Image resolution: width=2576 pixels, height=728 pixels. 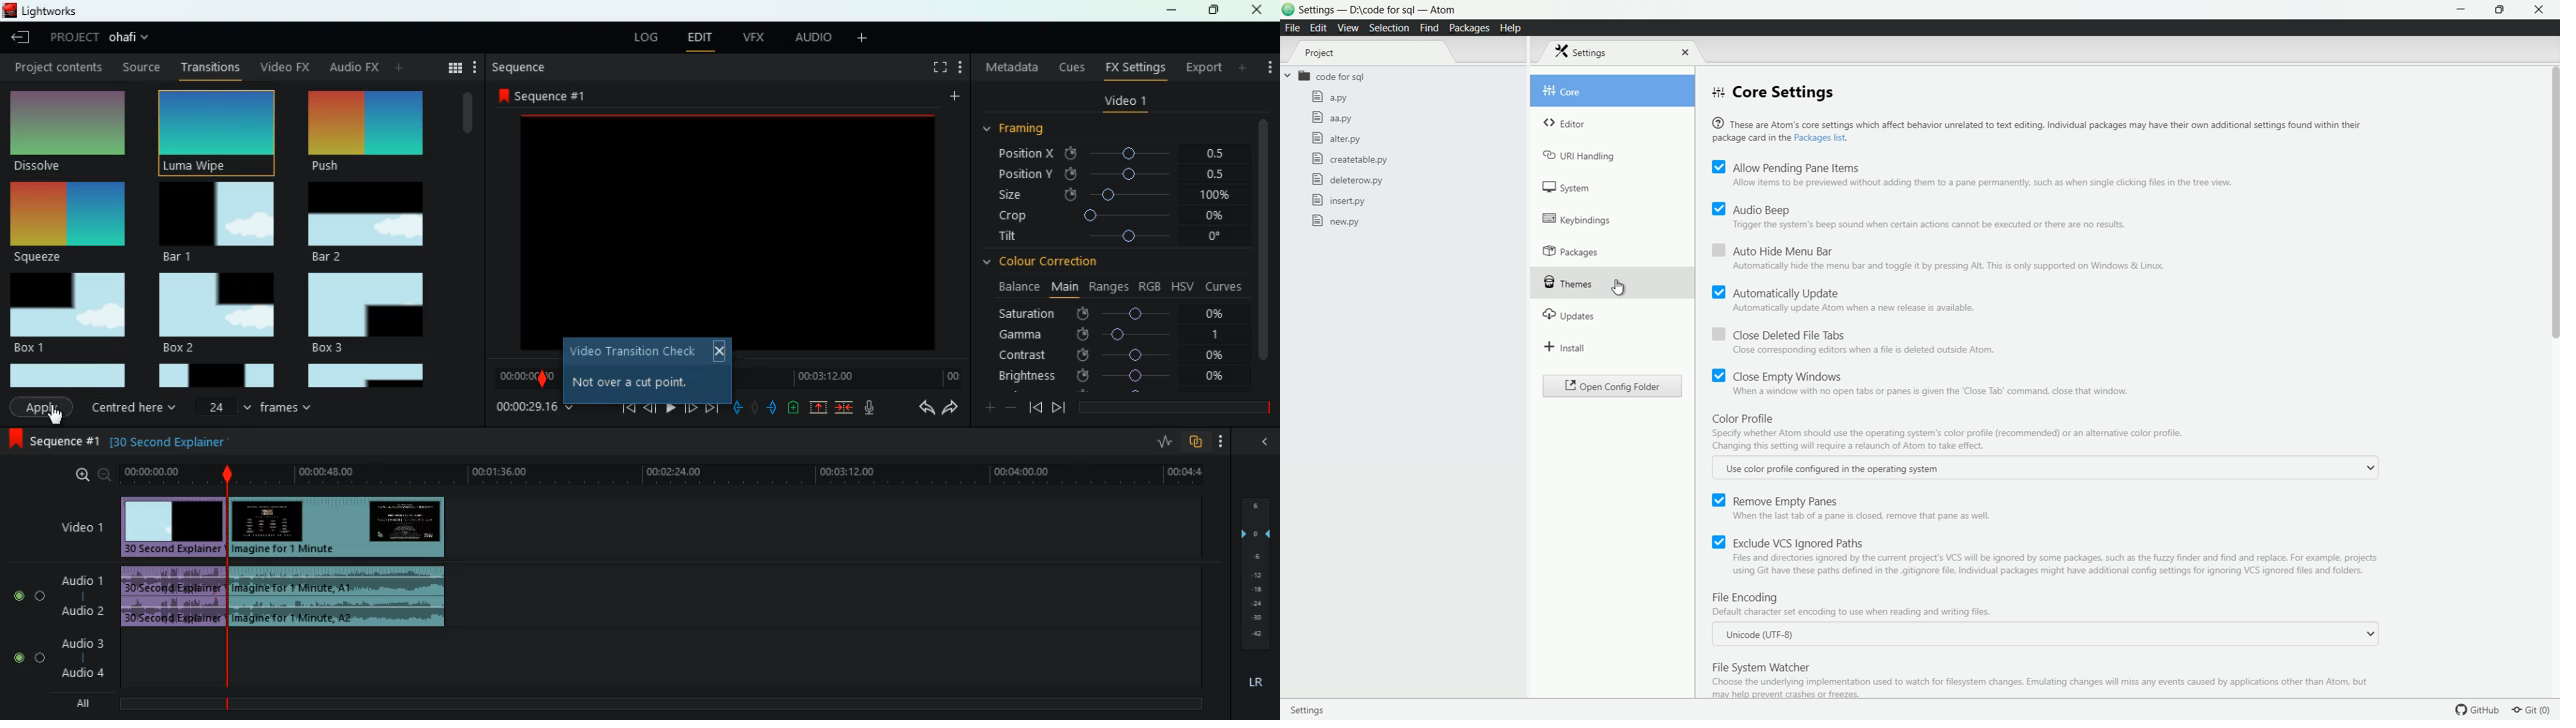 I want to click on sequence, so click(x=548, y=95).